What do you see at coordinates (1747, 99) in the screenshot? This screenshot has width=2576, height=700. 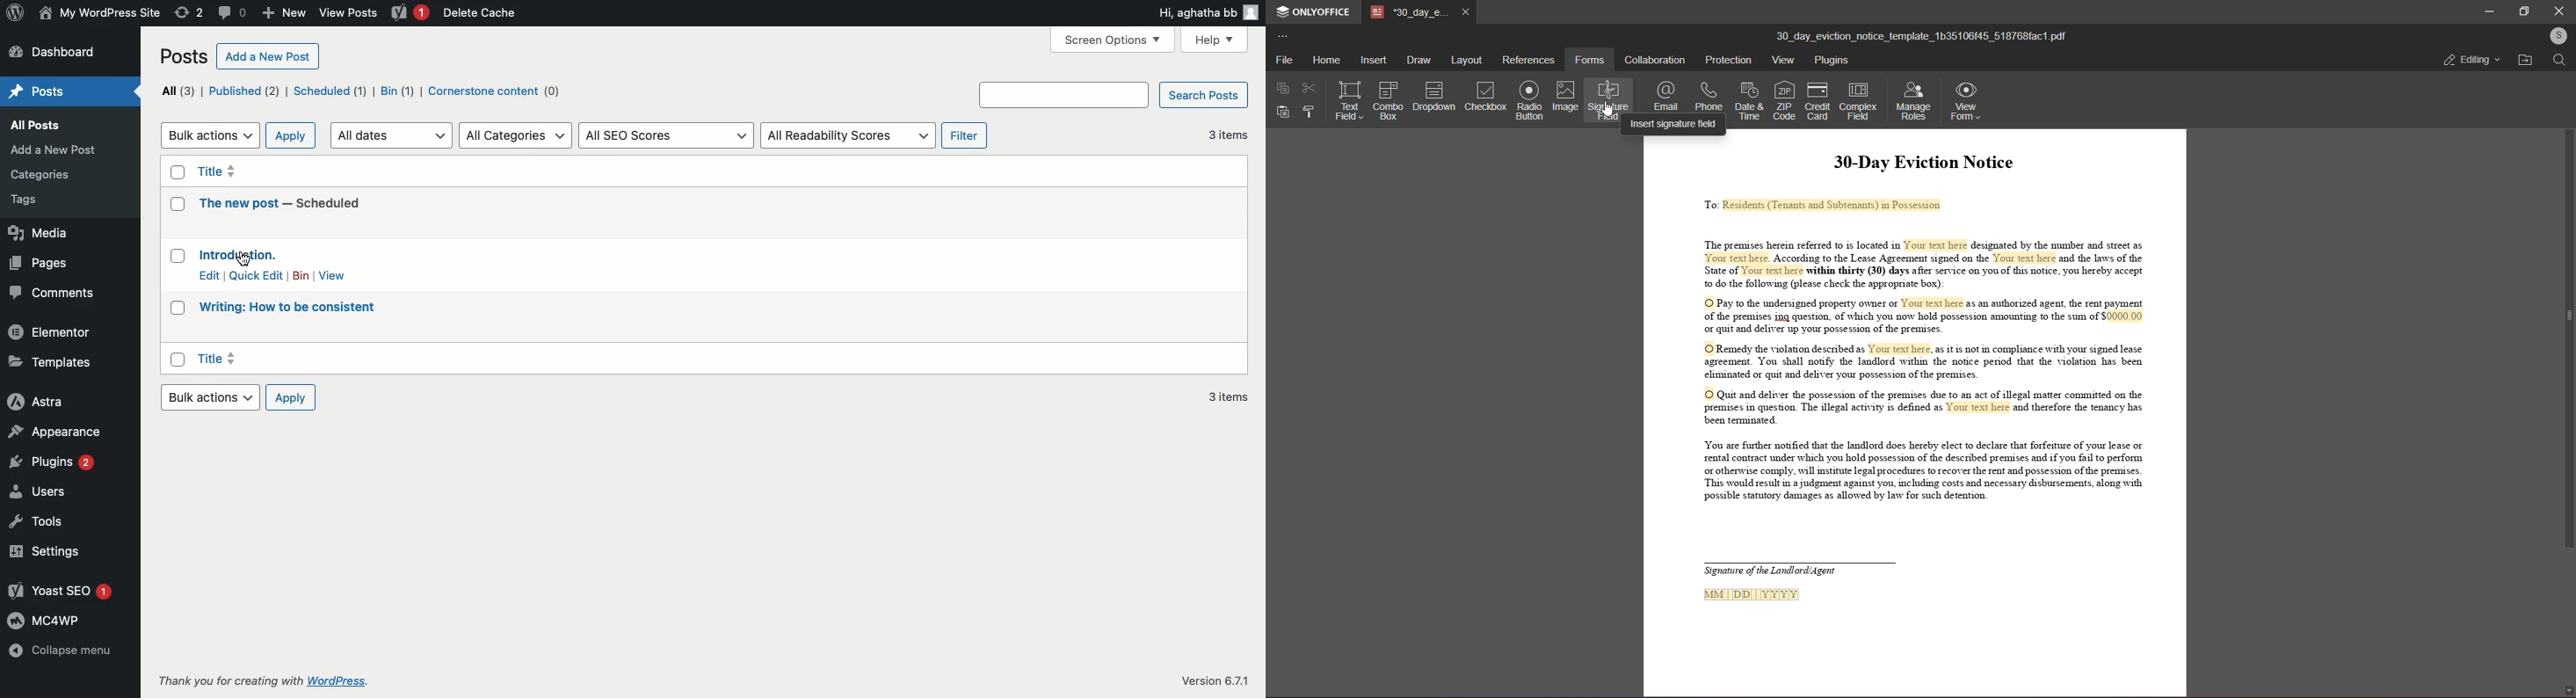 I see `time and date` at bounding box center [1747, 99].